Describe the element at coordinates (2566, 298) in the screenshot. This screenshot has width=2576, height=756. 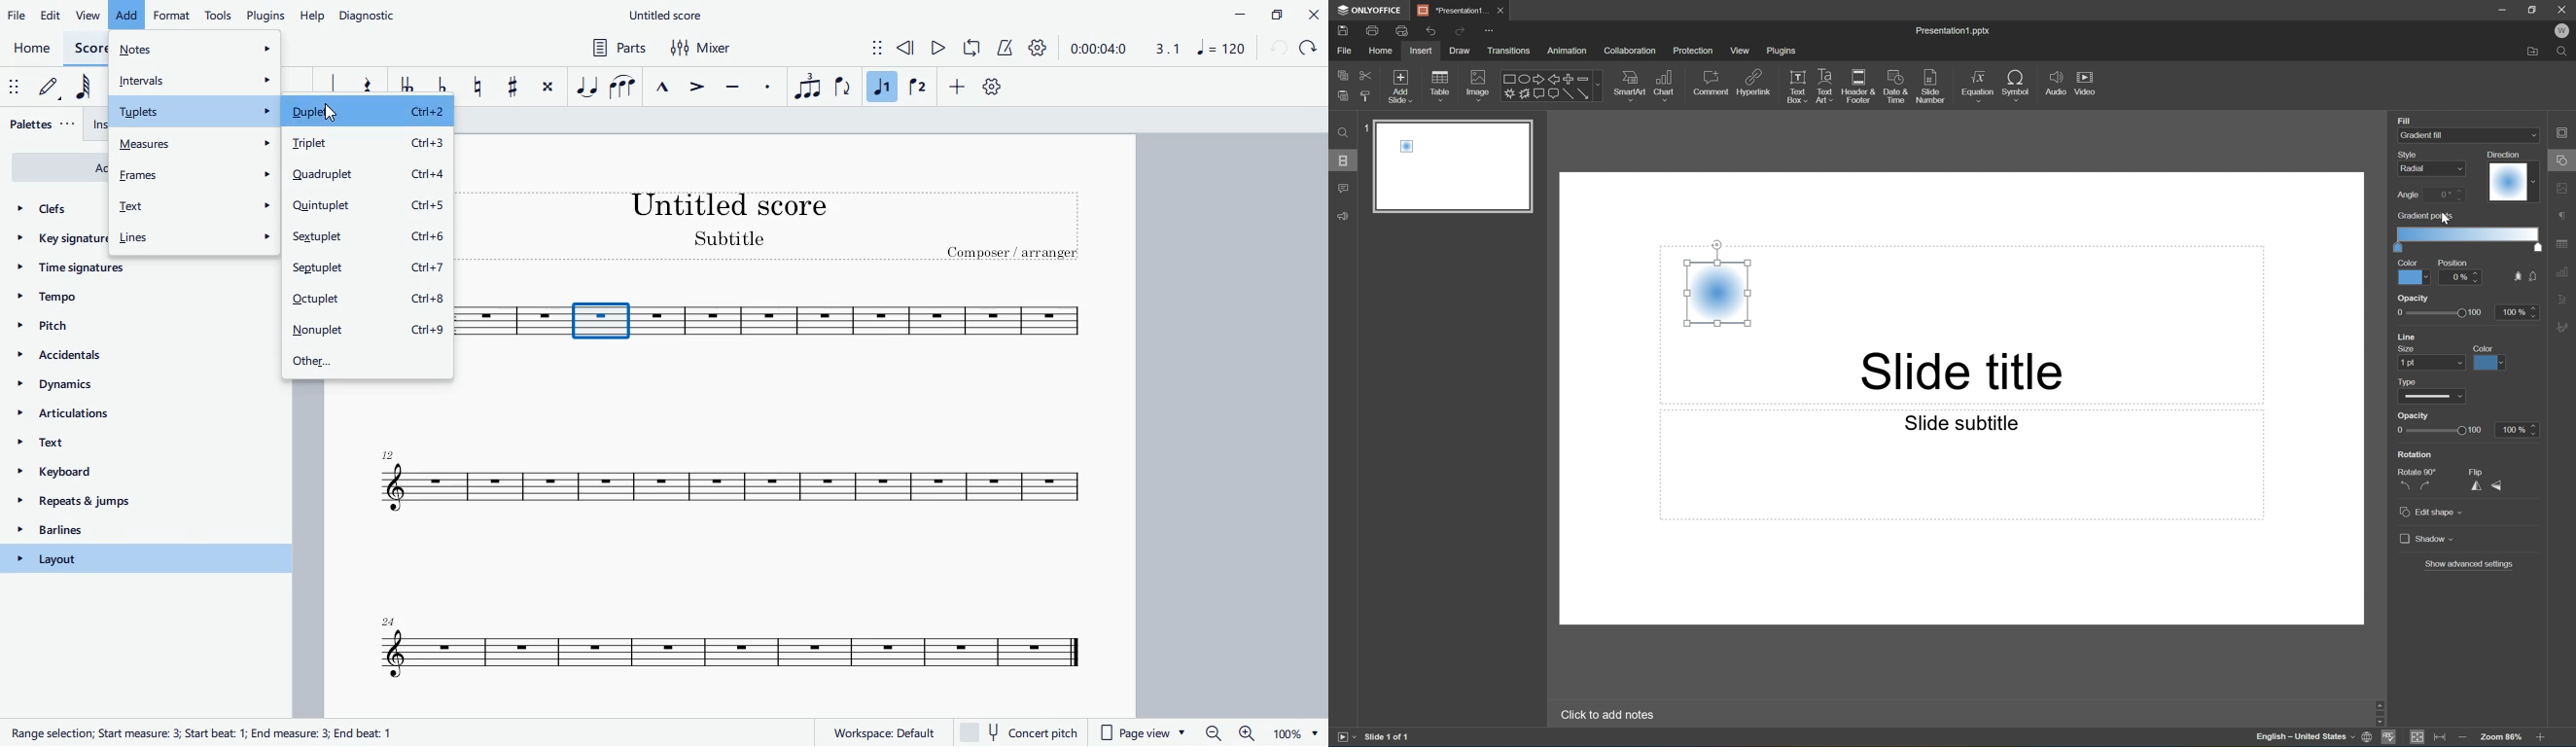
I see `Text Art settings ` at that location.